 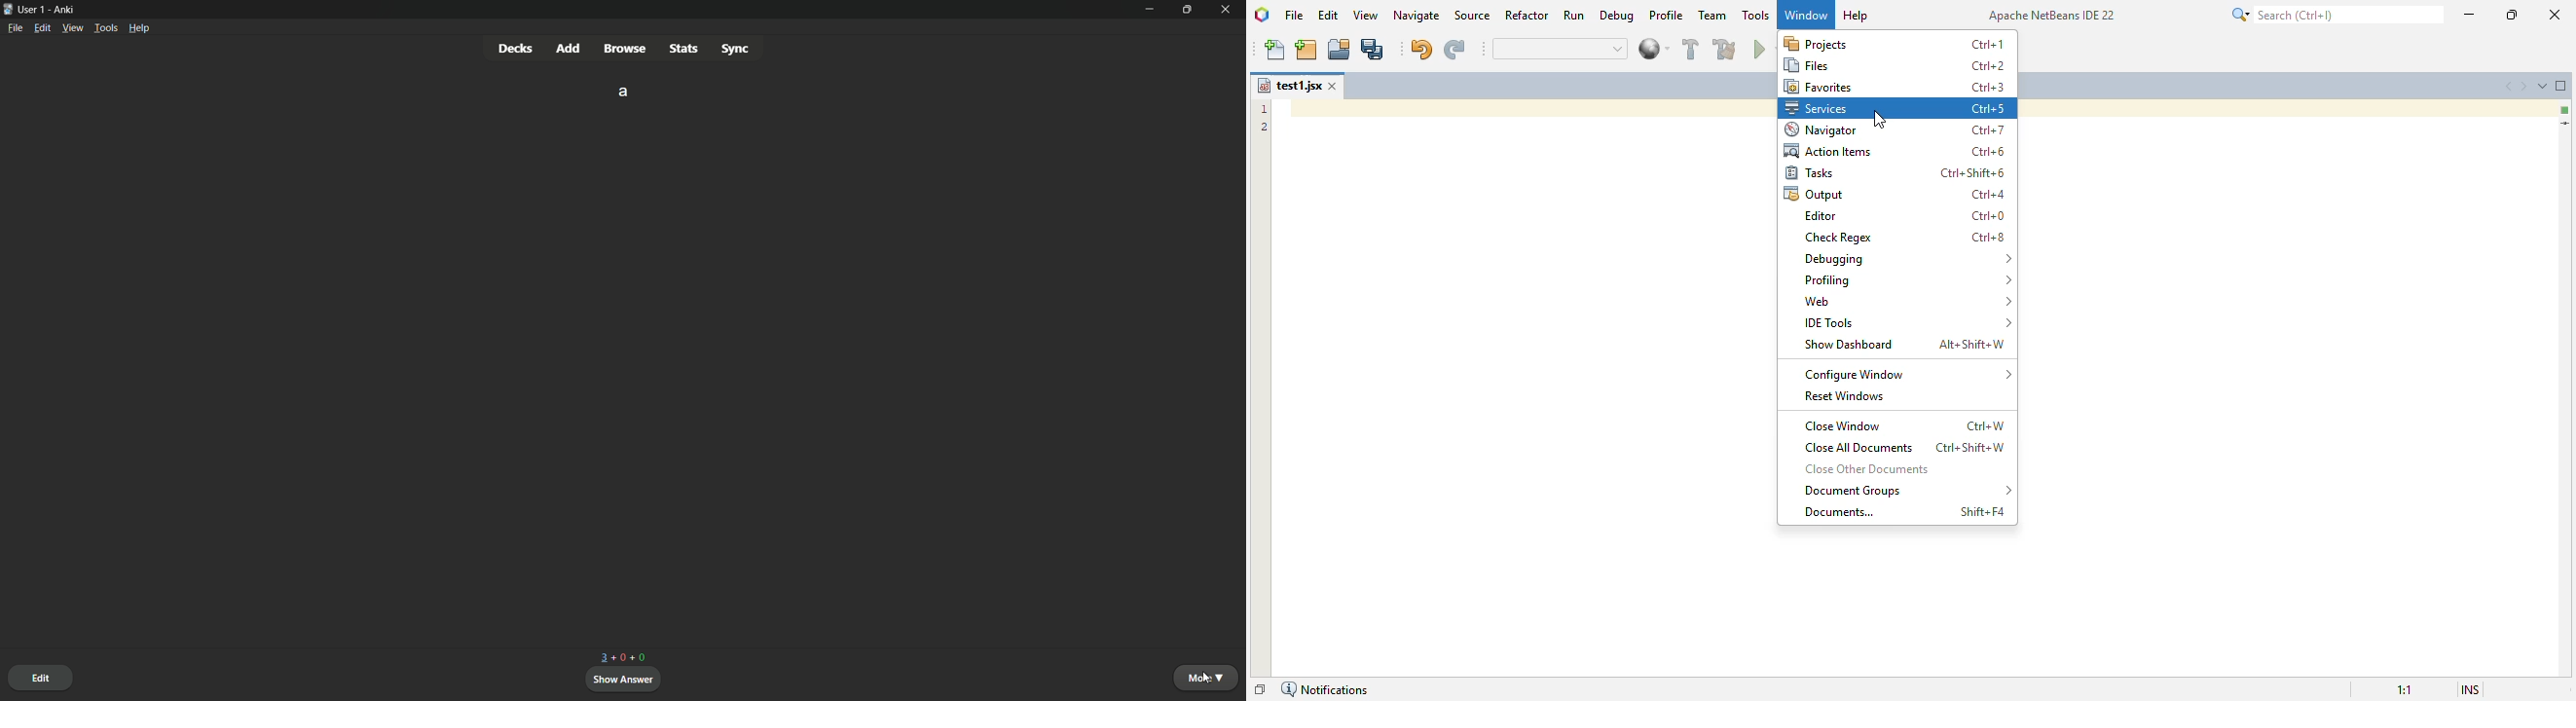 What do you see at coordinates (1988, 87) in the screenshot?
I see `shortcut for favorites` at bounding box center [1988, 87].